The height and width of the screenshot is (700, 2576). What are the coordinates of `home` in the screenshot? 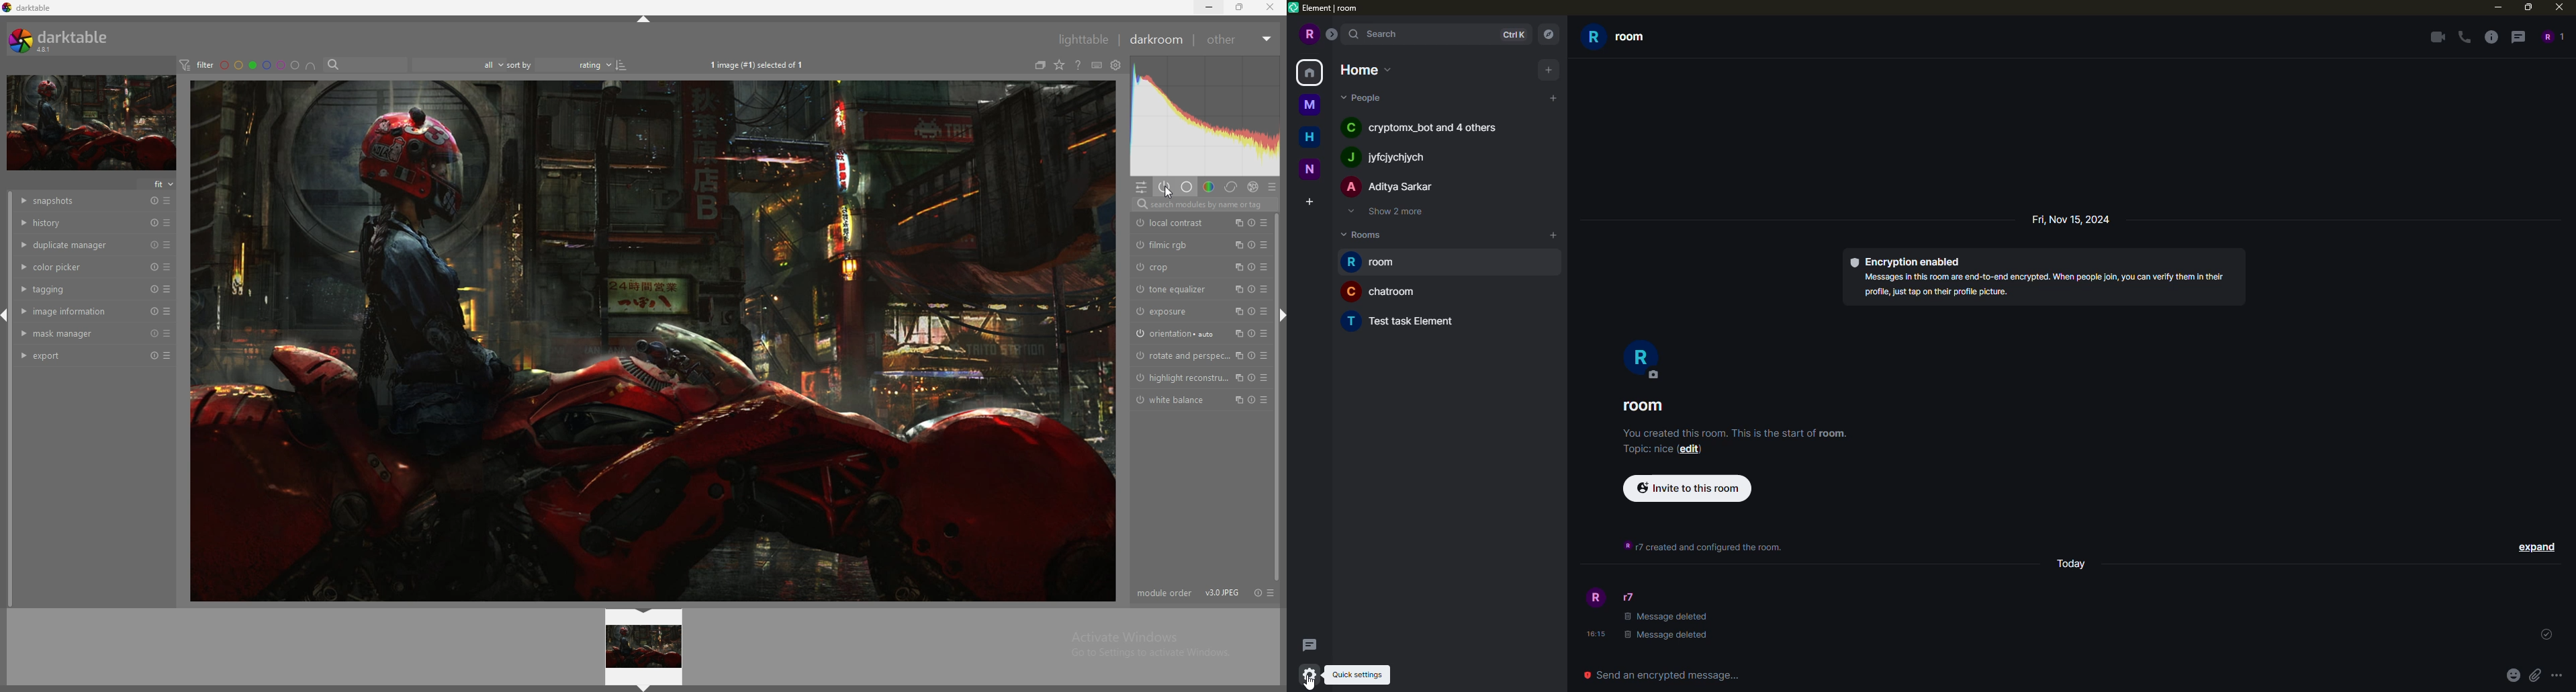 It's located at (1312, 72).